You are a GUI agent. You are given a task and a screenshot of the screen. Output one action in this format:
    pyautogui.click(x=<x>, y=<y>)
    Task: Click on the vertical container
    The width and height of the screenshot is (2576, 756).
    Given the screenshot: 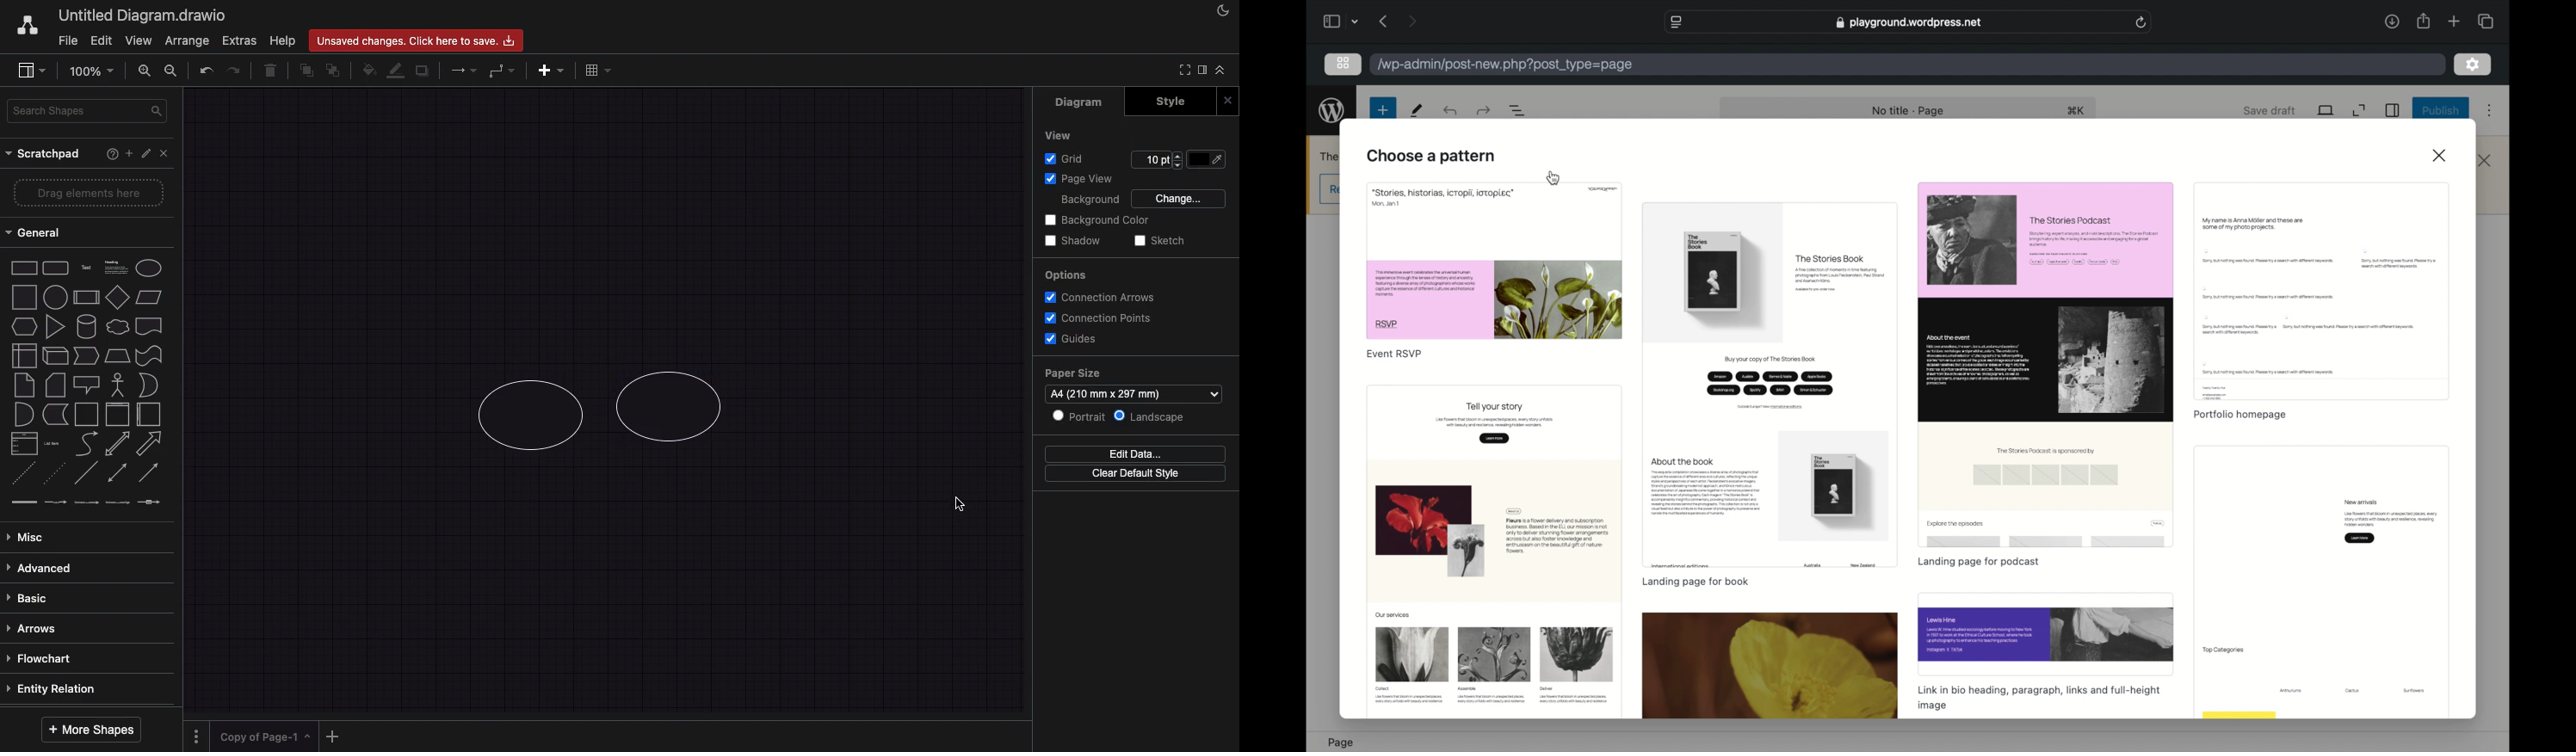 What is the action you would take?
    pyautogui.click(x=120, y=414)
    